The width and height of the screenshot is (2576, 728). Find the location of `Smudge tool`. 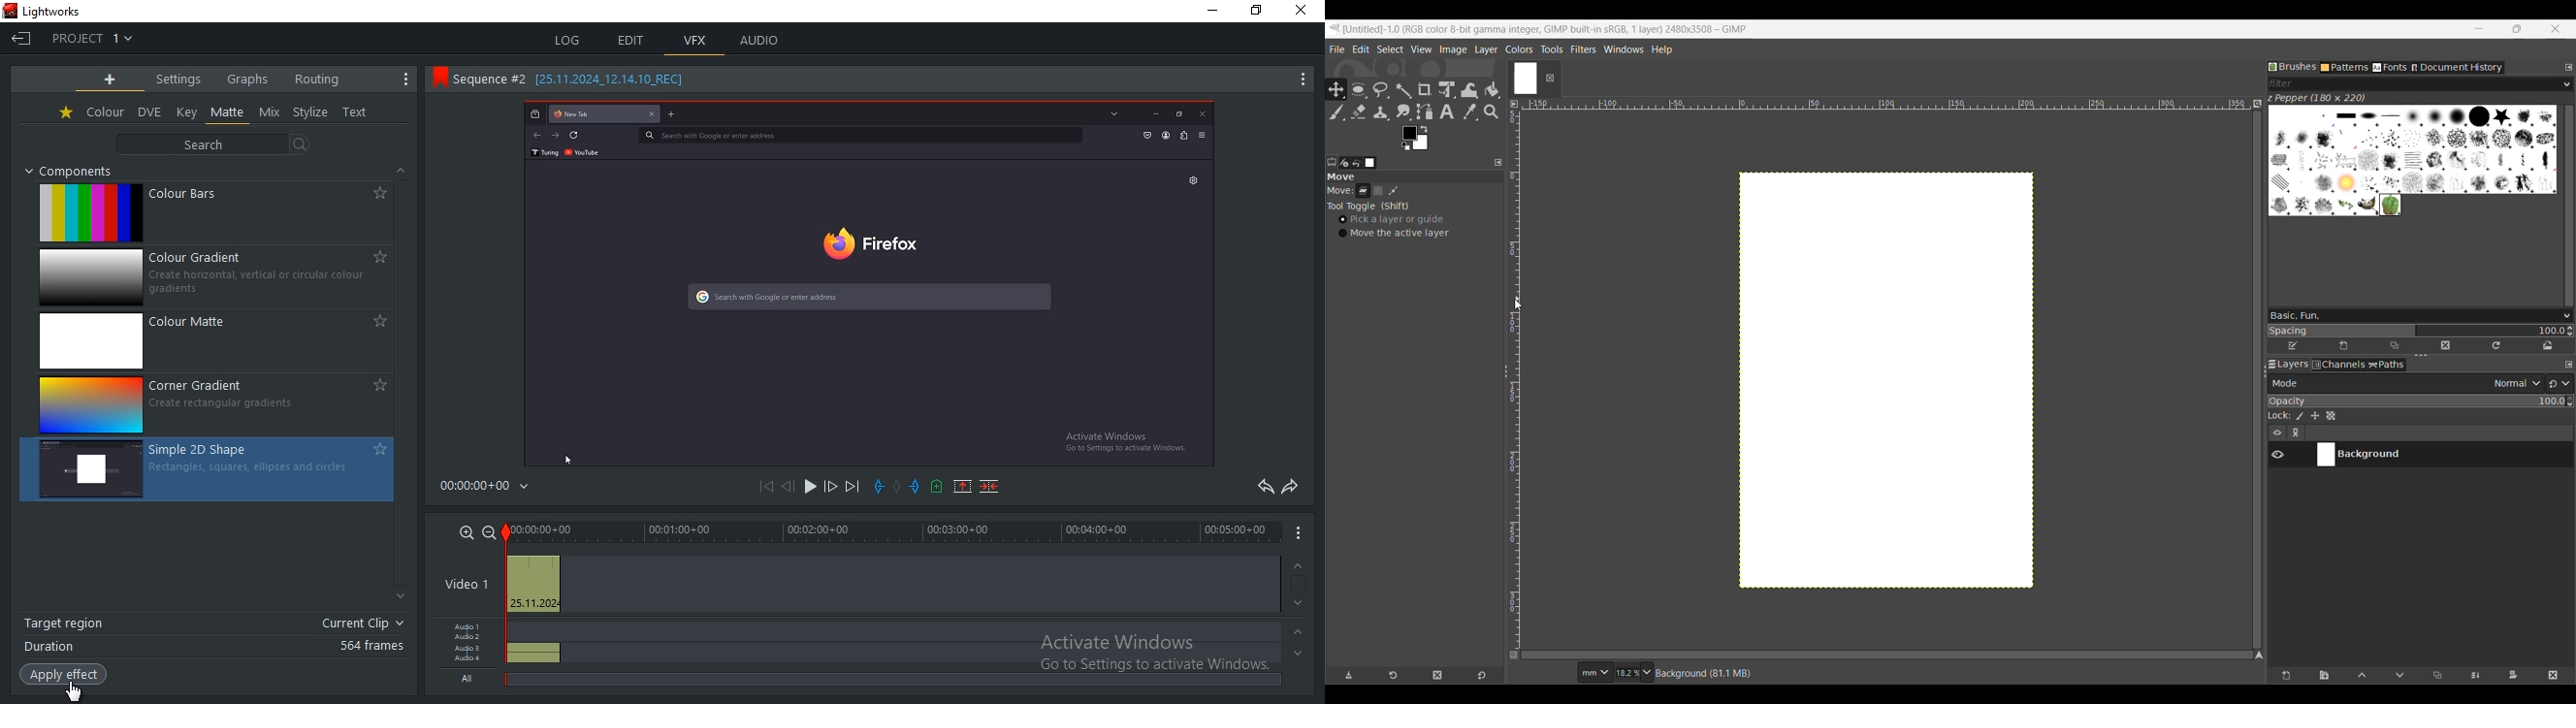

Smudge tool is located at coordinates (1403, 112).